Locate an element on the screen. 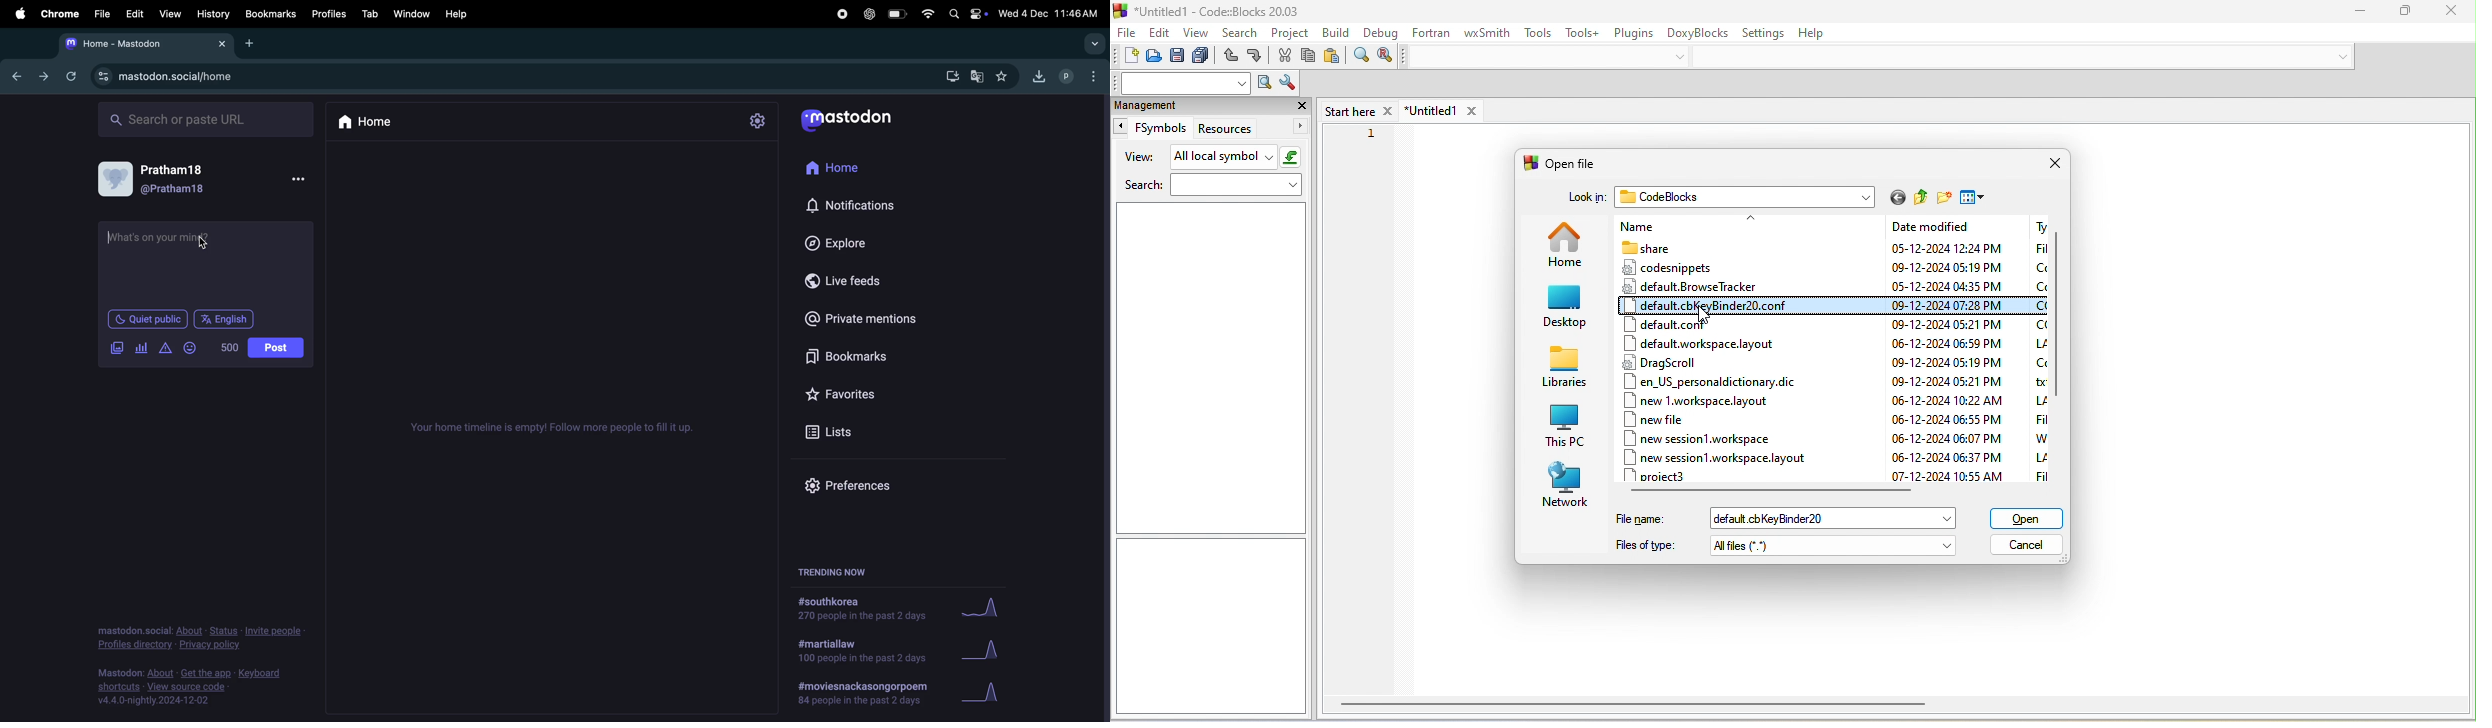 The width and height of the screenshot is (2492, 728). file is located at coordinates (1127, 31).